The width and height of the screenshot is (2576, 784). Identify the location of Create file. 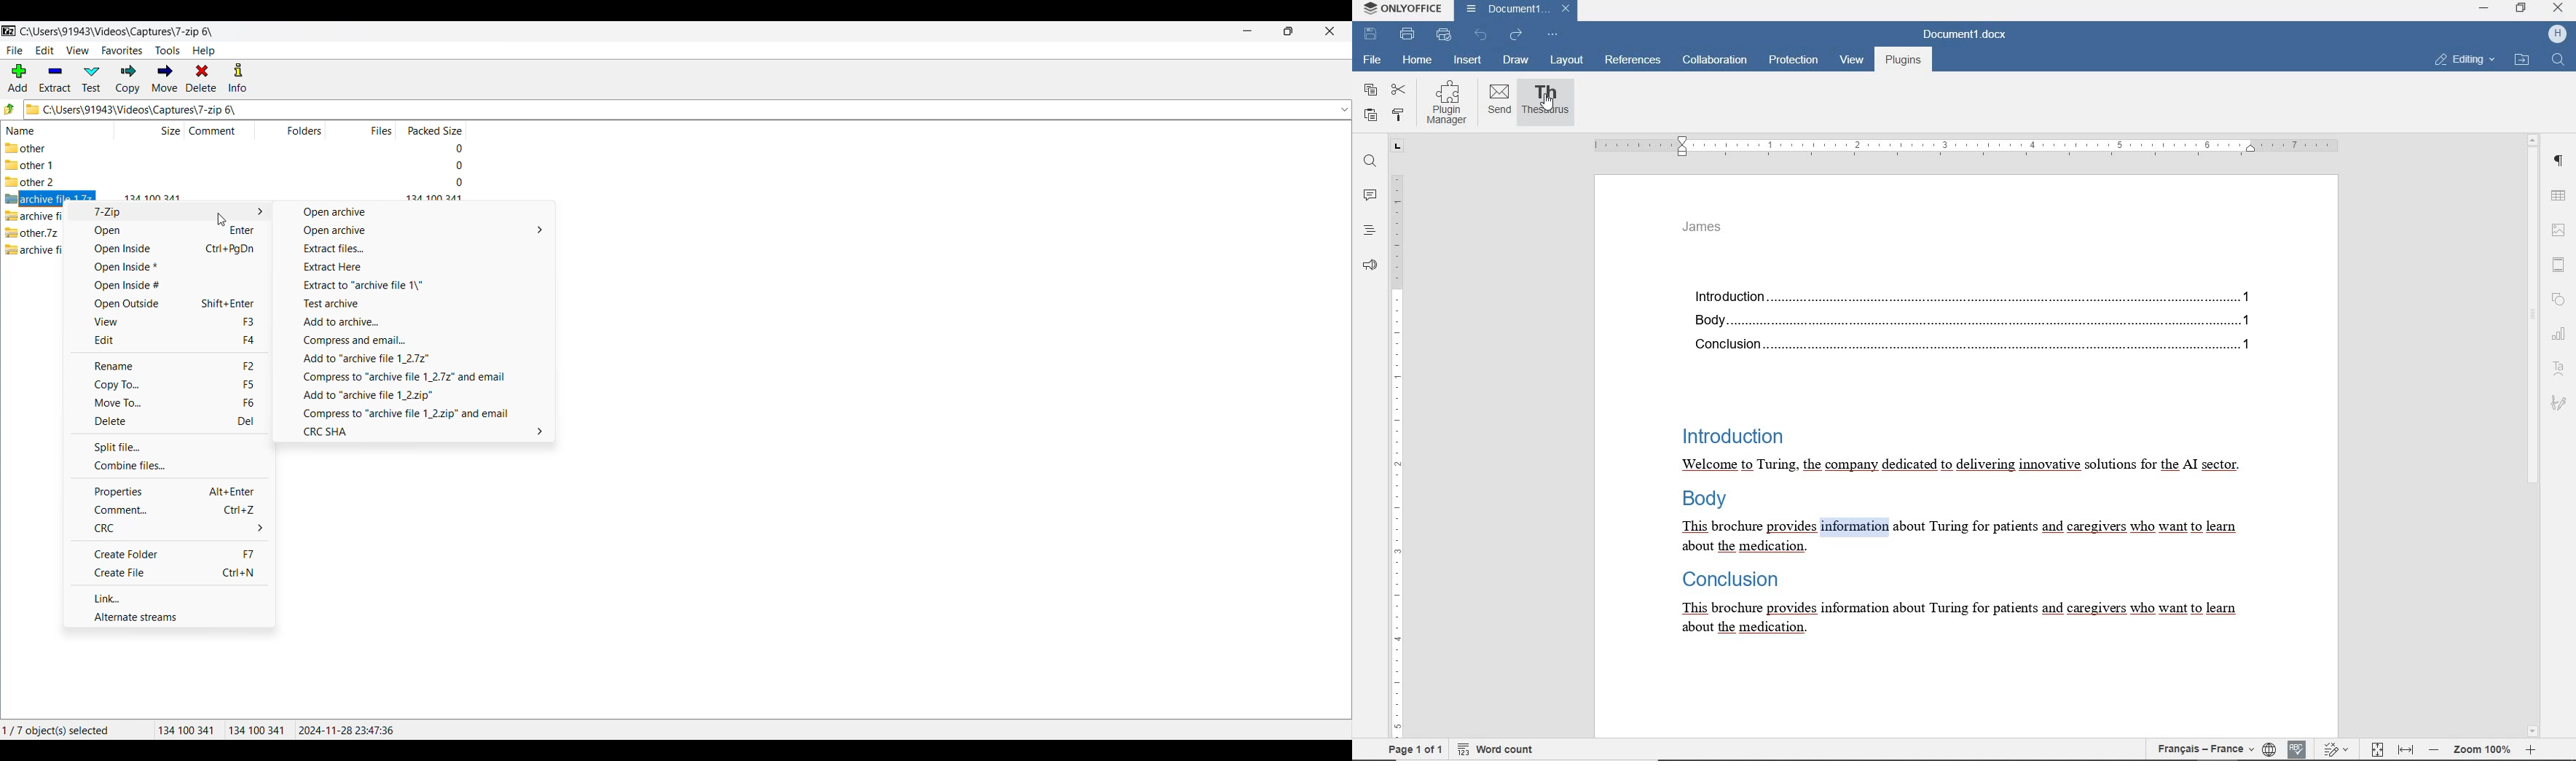
(170, 573).